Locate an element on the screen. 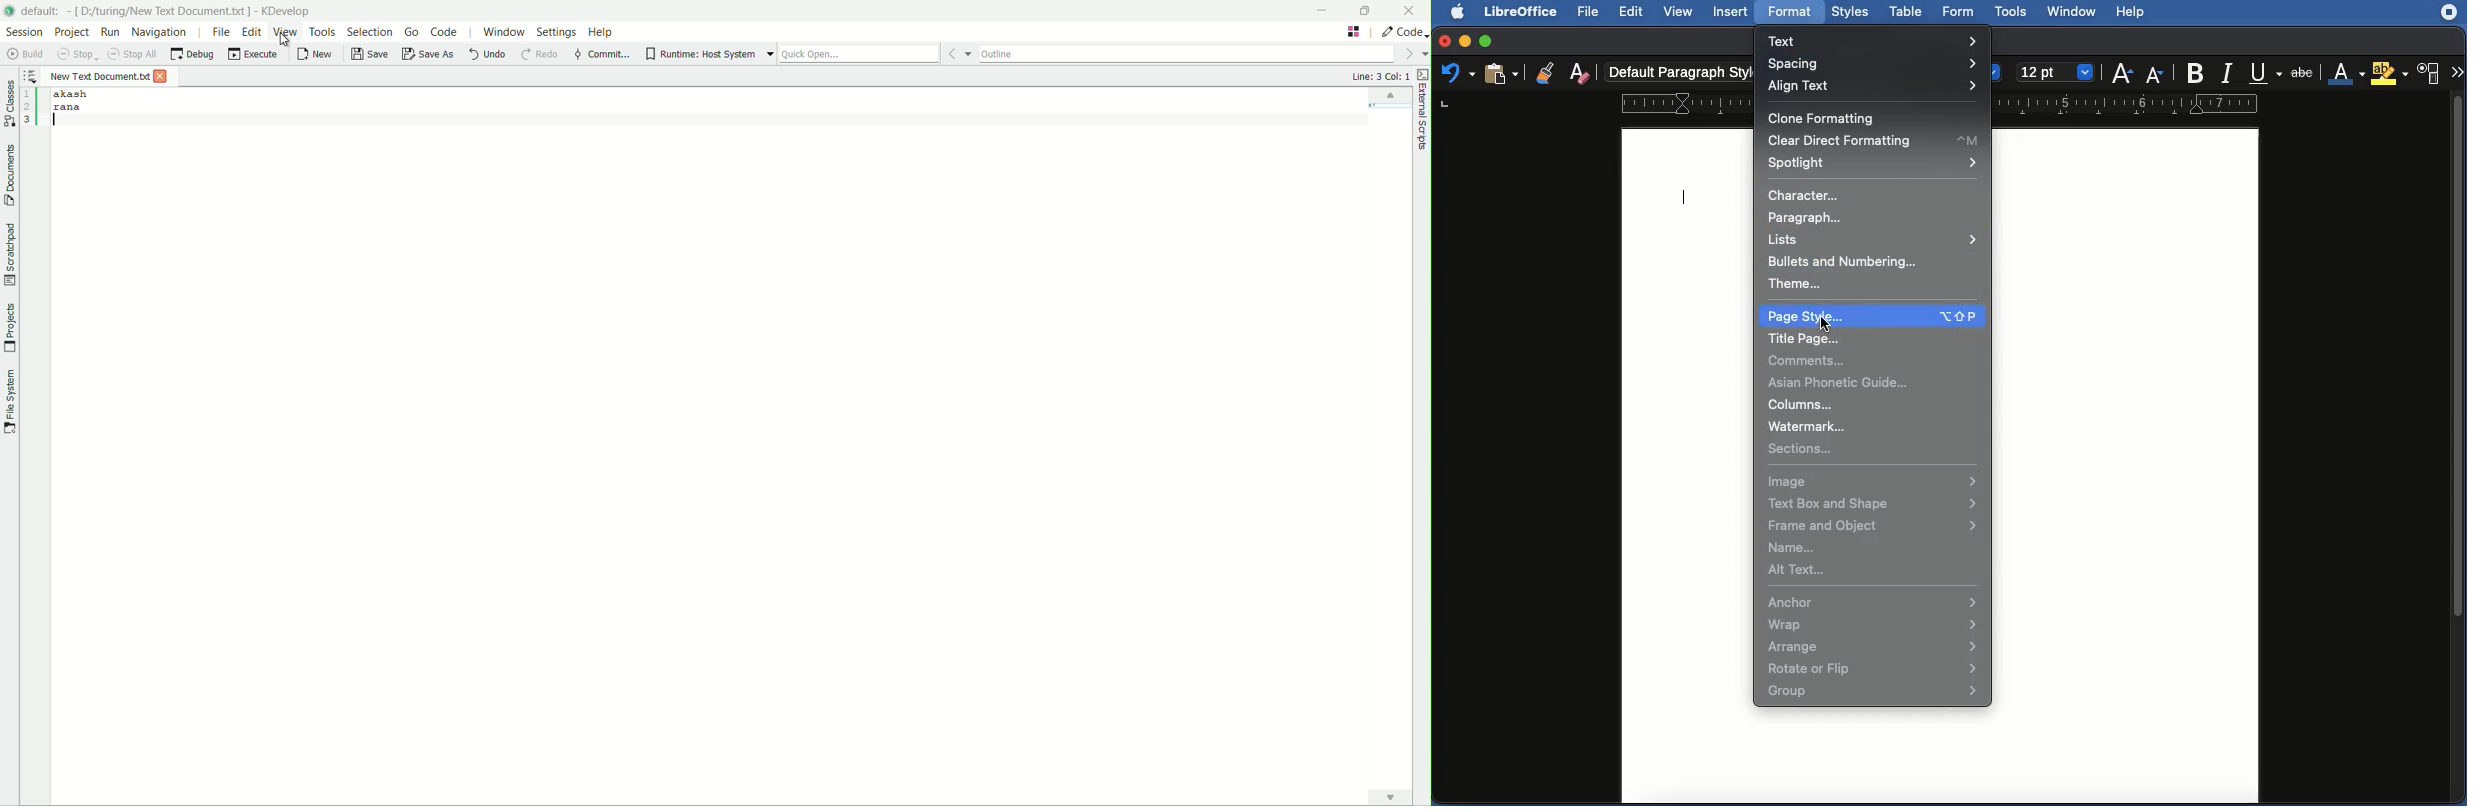 This screenshot has width=2492, height=812. build is located at coordinates (26, 54).